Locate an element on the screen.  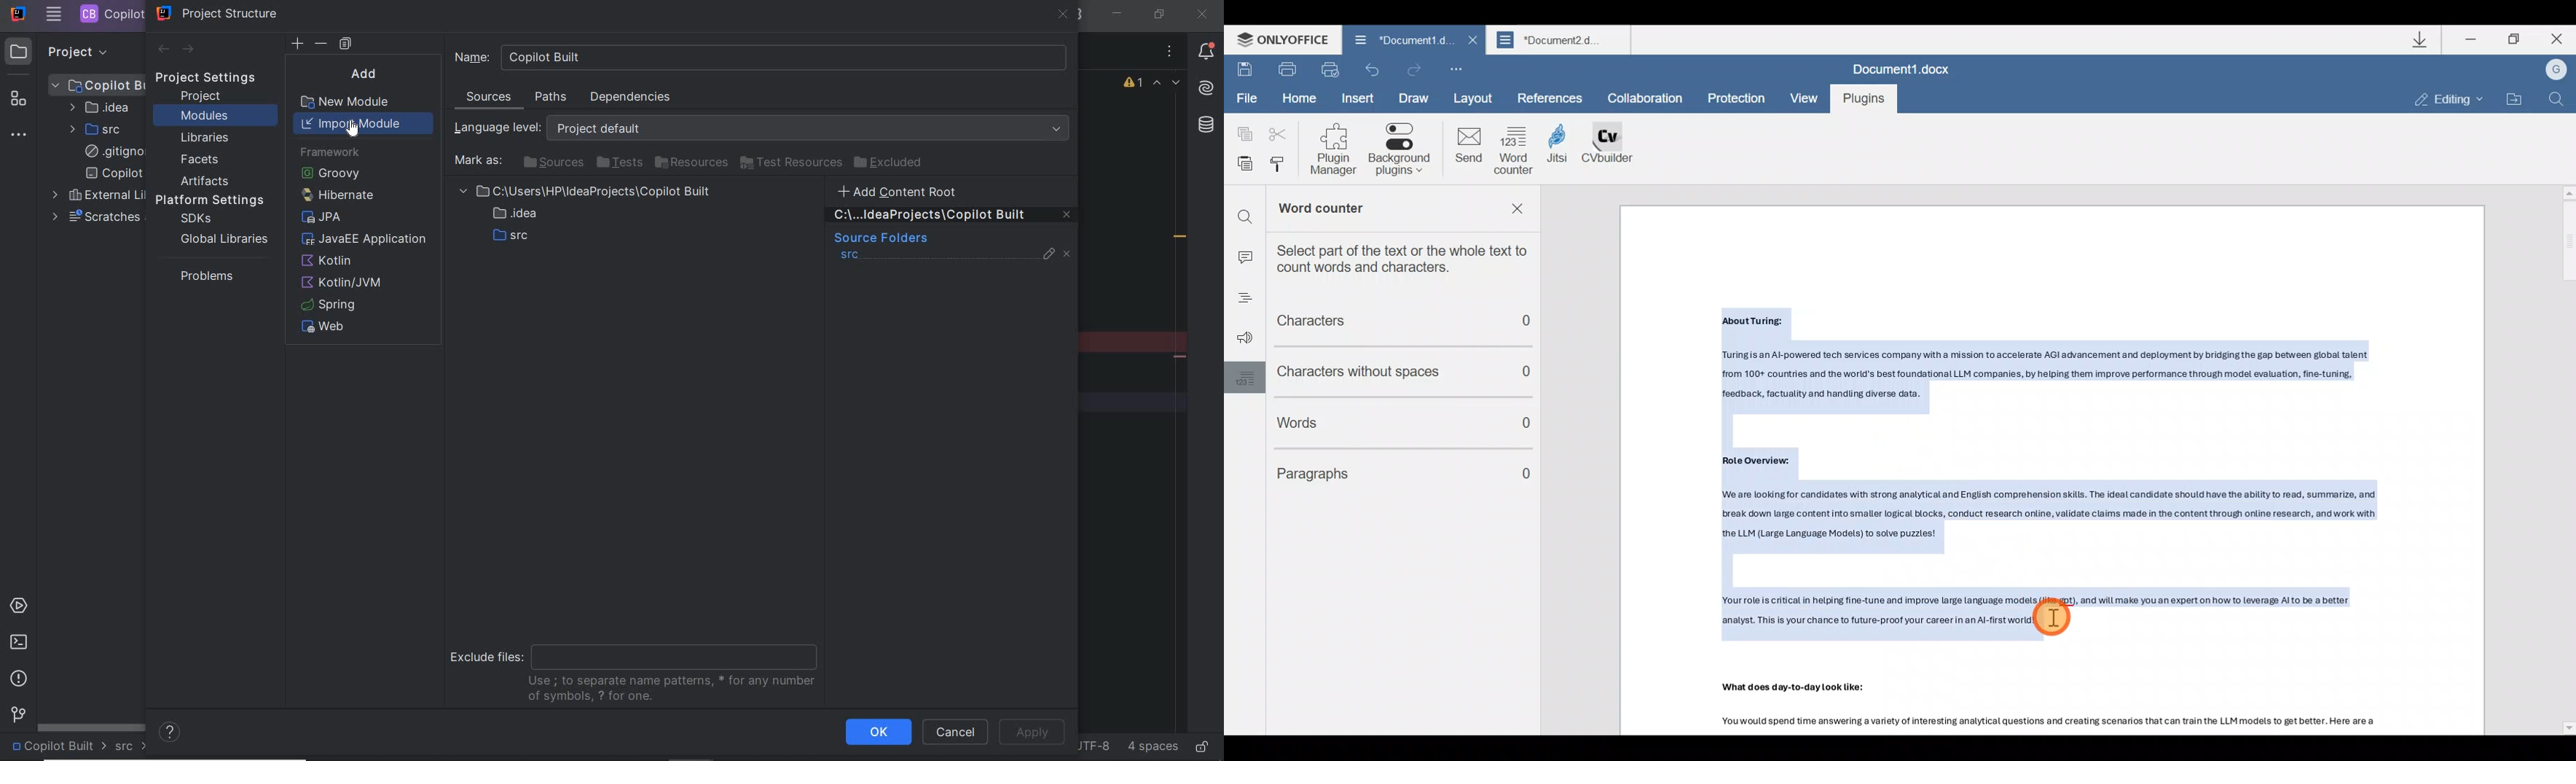
Quick print is located at coordinates (1330, 69).